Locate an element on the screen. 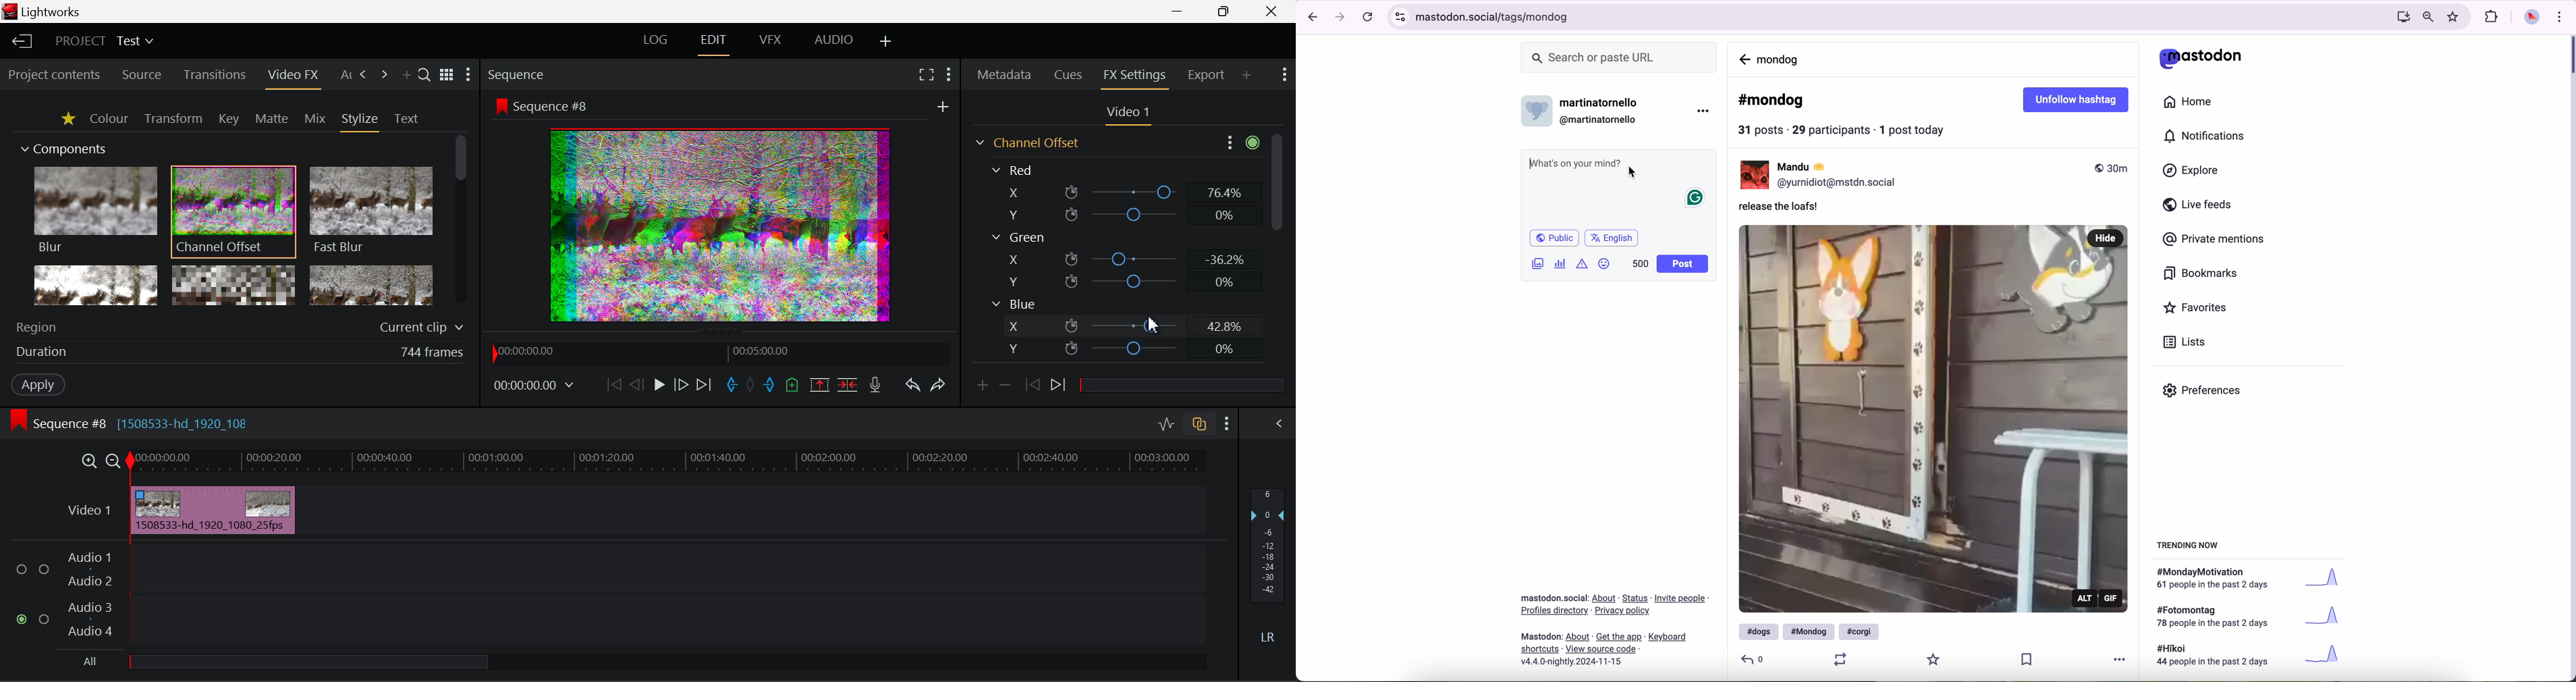 This screenshot has height=700, width=2576. 29 participants is located at coordinates (1831, 129).